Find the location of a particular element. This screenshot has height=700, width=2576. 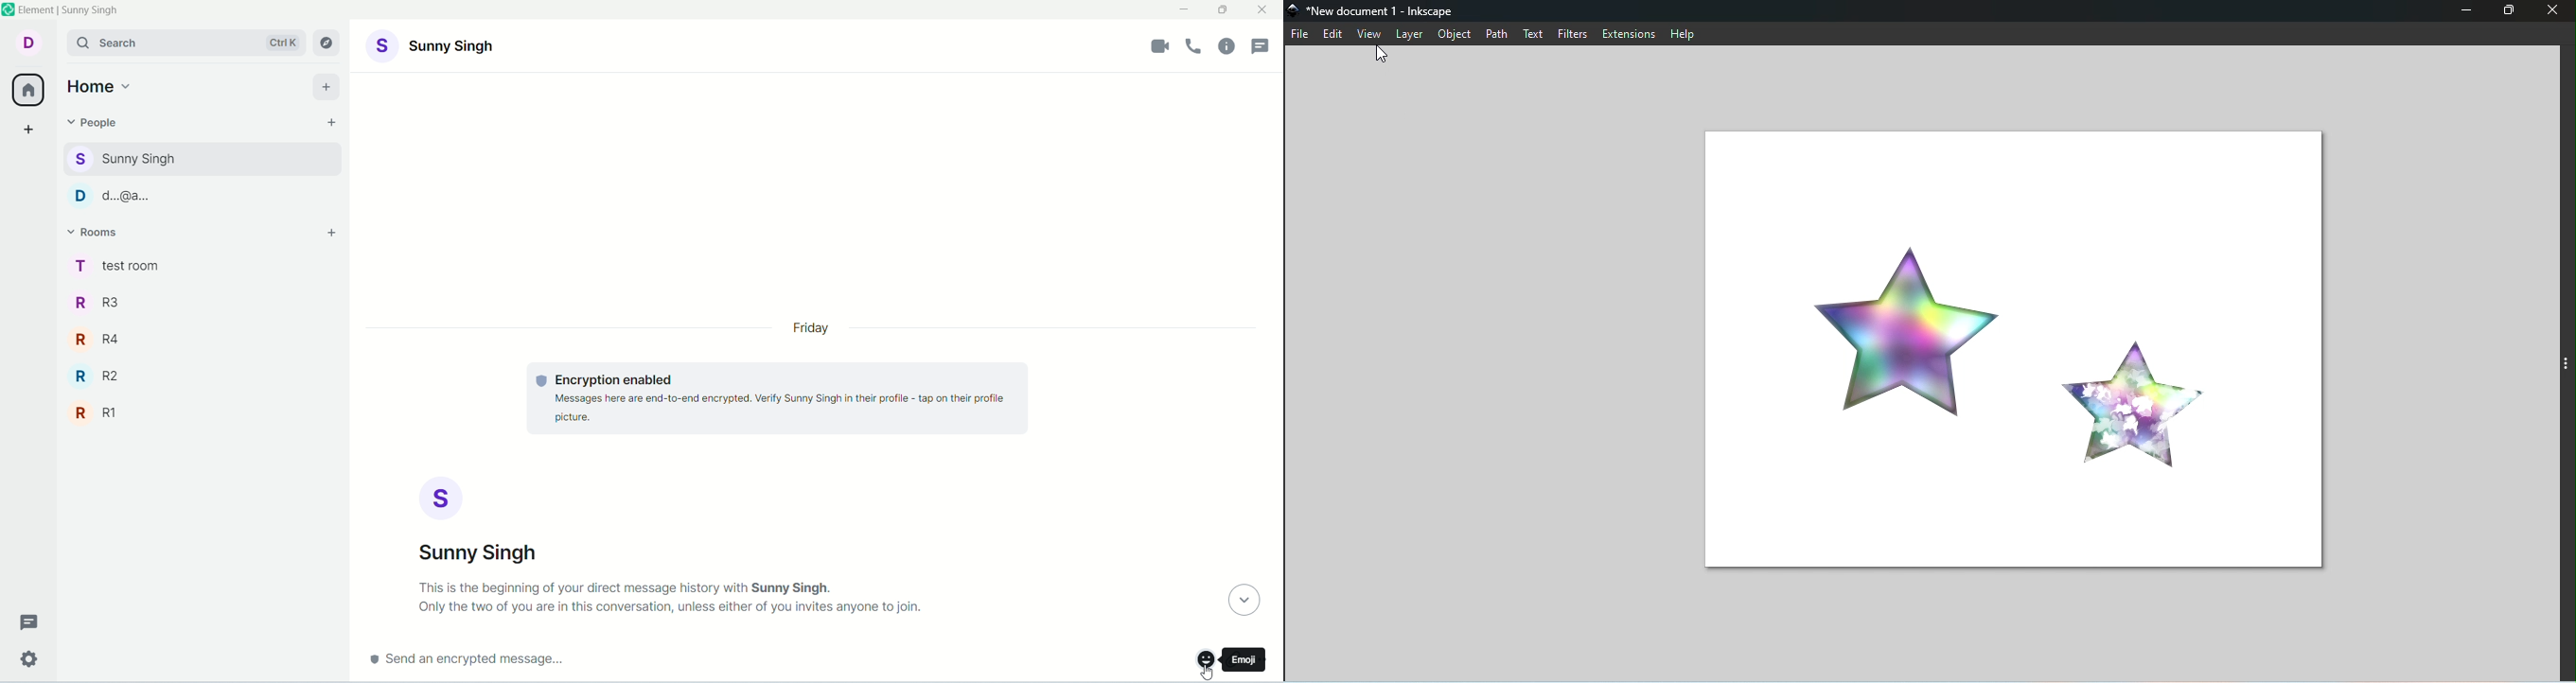

Filters is located at coordinates (1568, 33).